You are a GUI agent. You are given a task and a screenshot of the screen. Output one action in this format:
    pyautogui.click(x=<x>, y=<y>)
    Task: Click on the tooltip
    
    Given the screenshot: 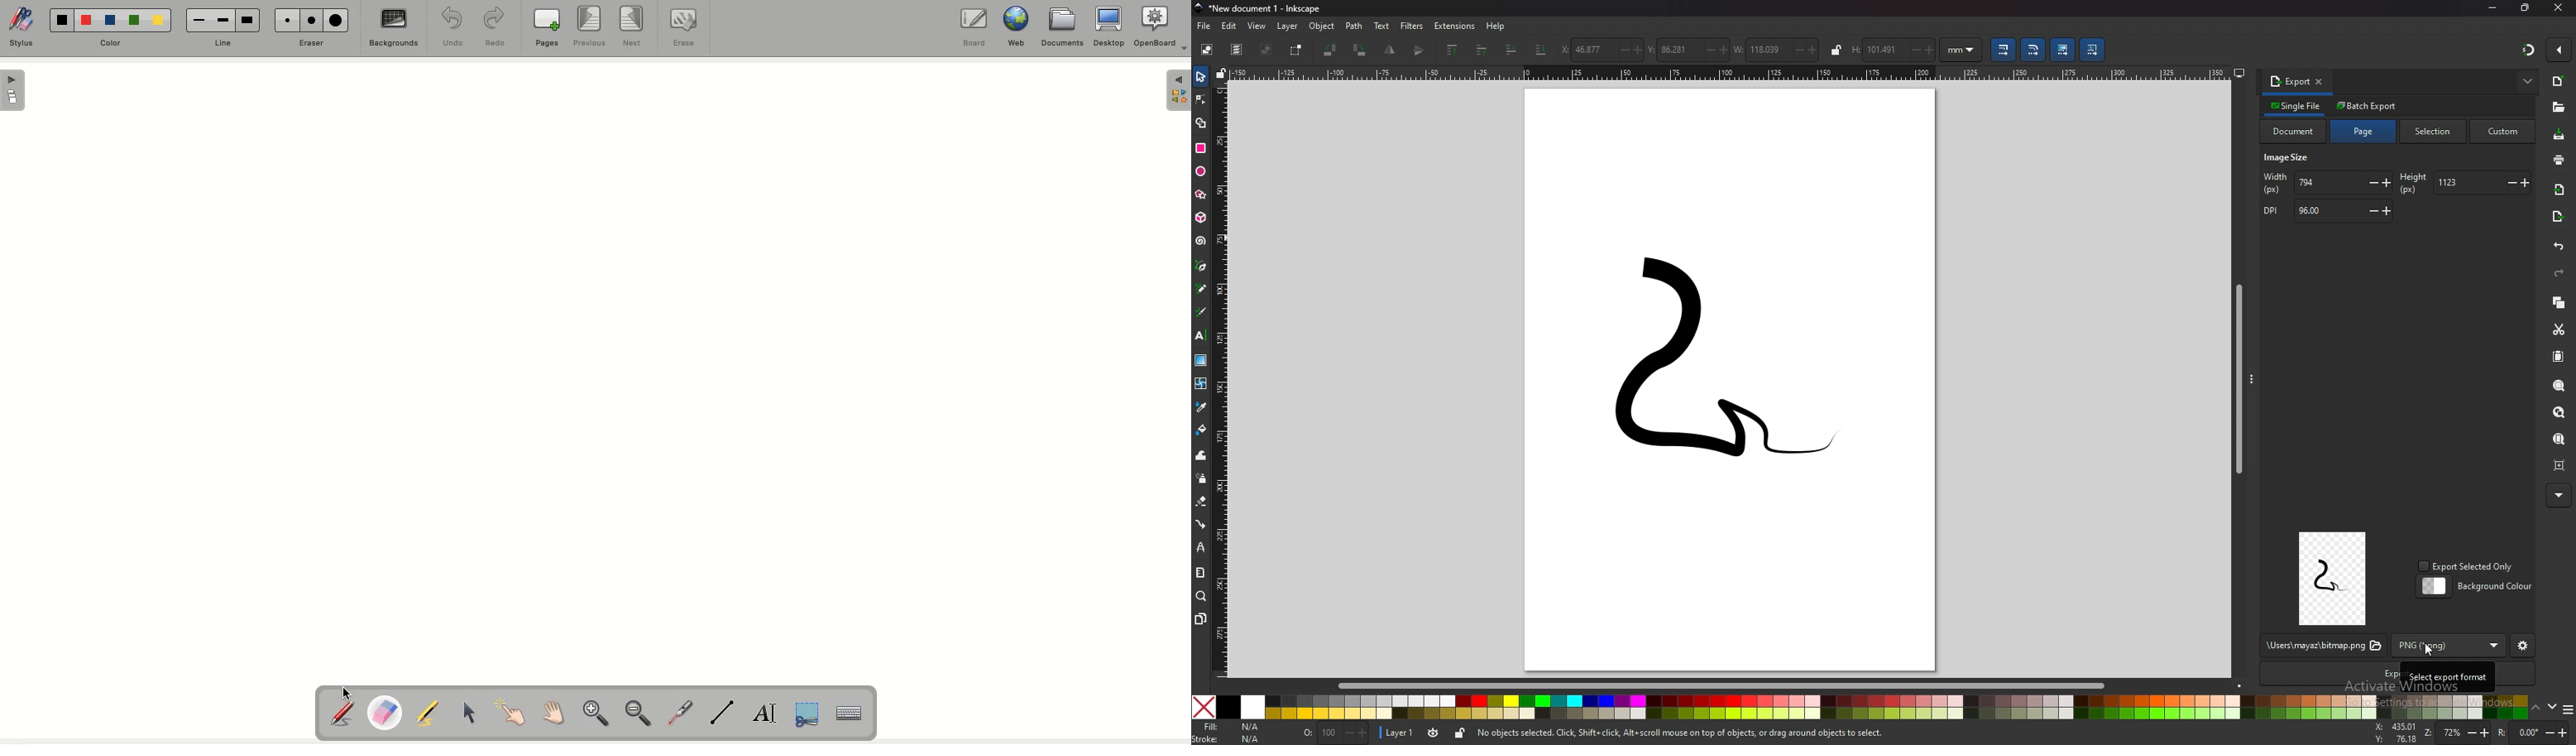 What is the action you would take?
    pyautogui.click(x=2448, y=676)
    